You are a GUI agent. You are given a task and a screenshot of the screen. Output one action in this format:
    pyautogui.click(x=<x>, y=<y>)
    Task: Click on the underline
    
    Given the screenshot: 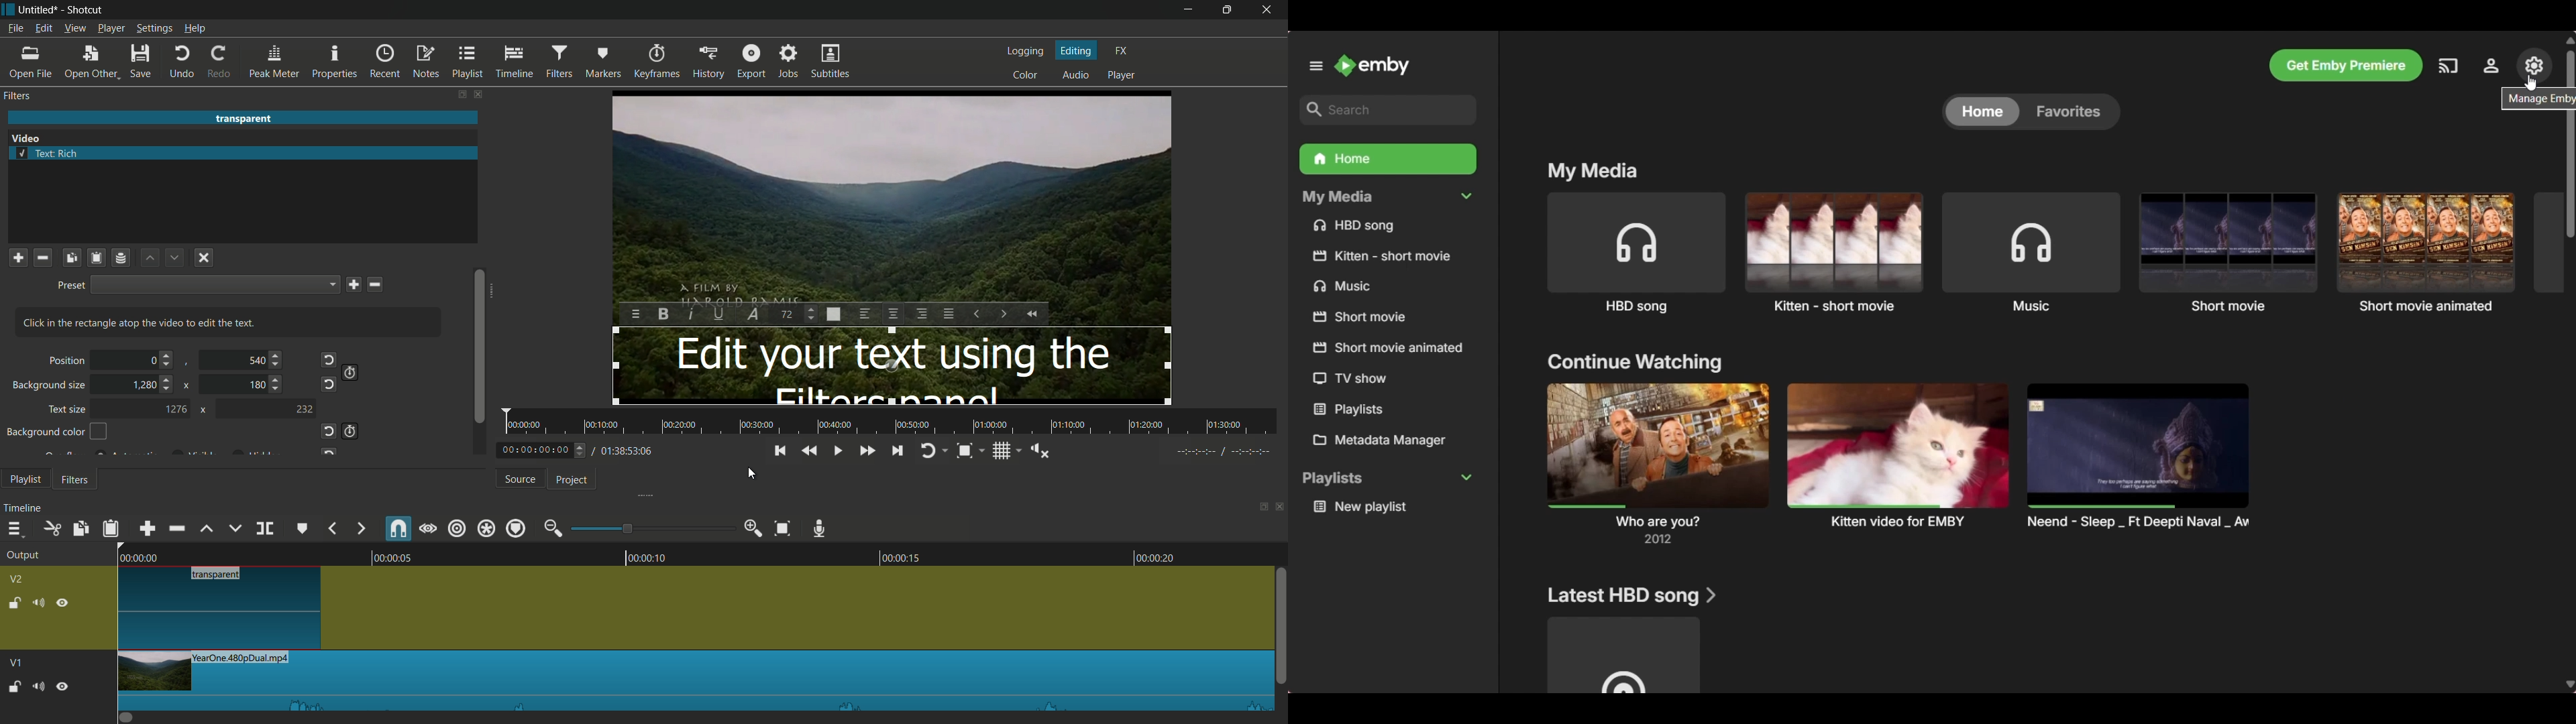 What is the action you would take?
    pyautogui.click(x=721, y=314)
    